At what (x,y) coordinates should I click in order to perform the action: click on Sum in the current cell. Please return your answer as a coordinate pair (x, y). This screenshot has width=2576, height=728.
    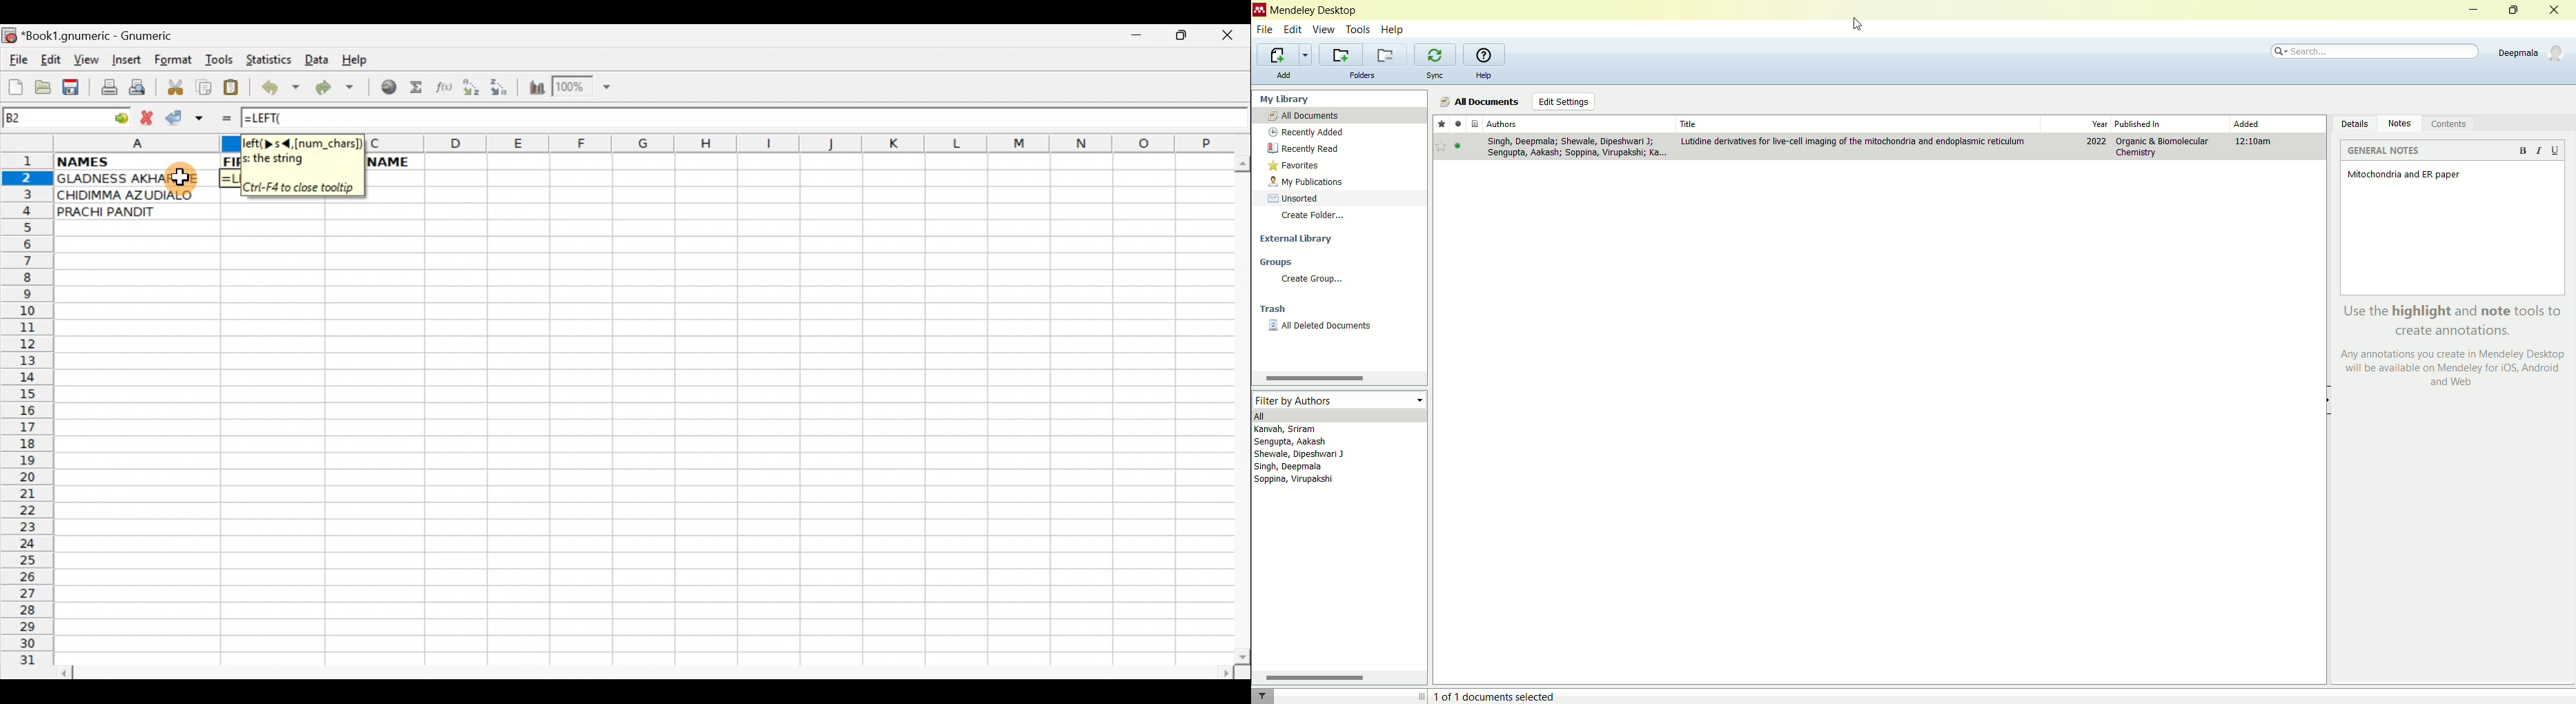
    Looking at the image, I should click on (420, 88).